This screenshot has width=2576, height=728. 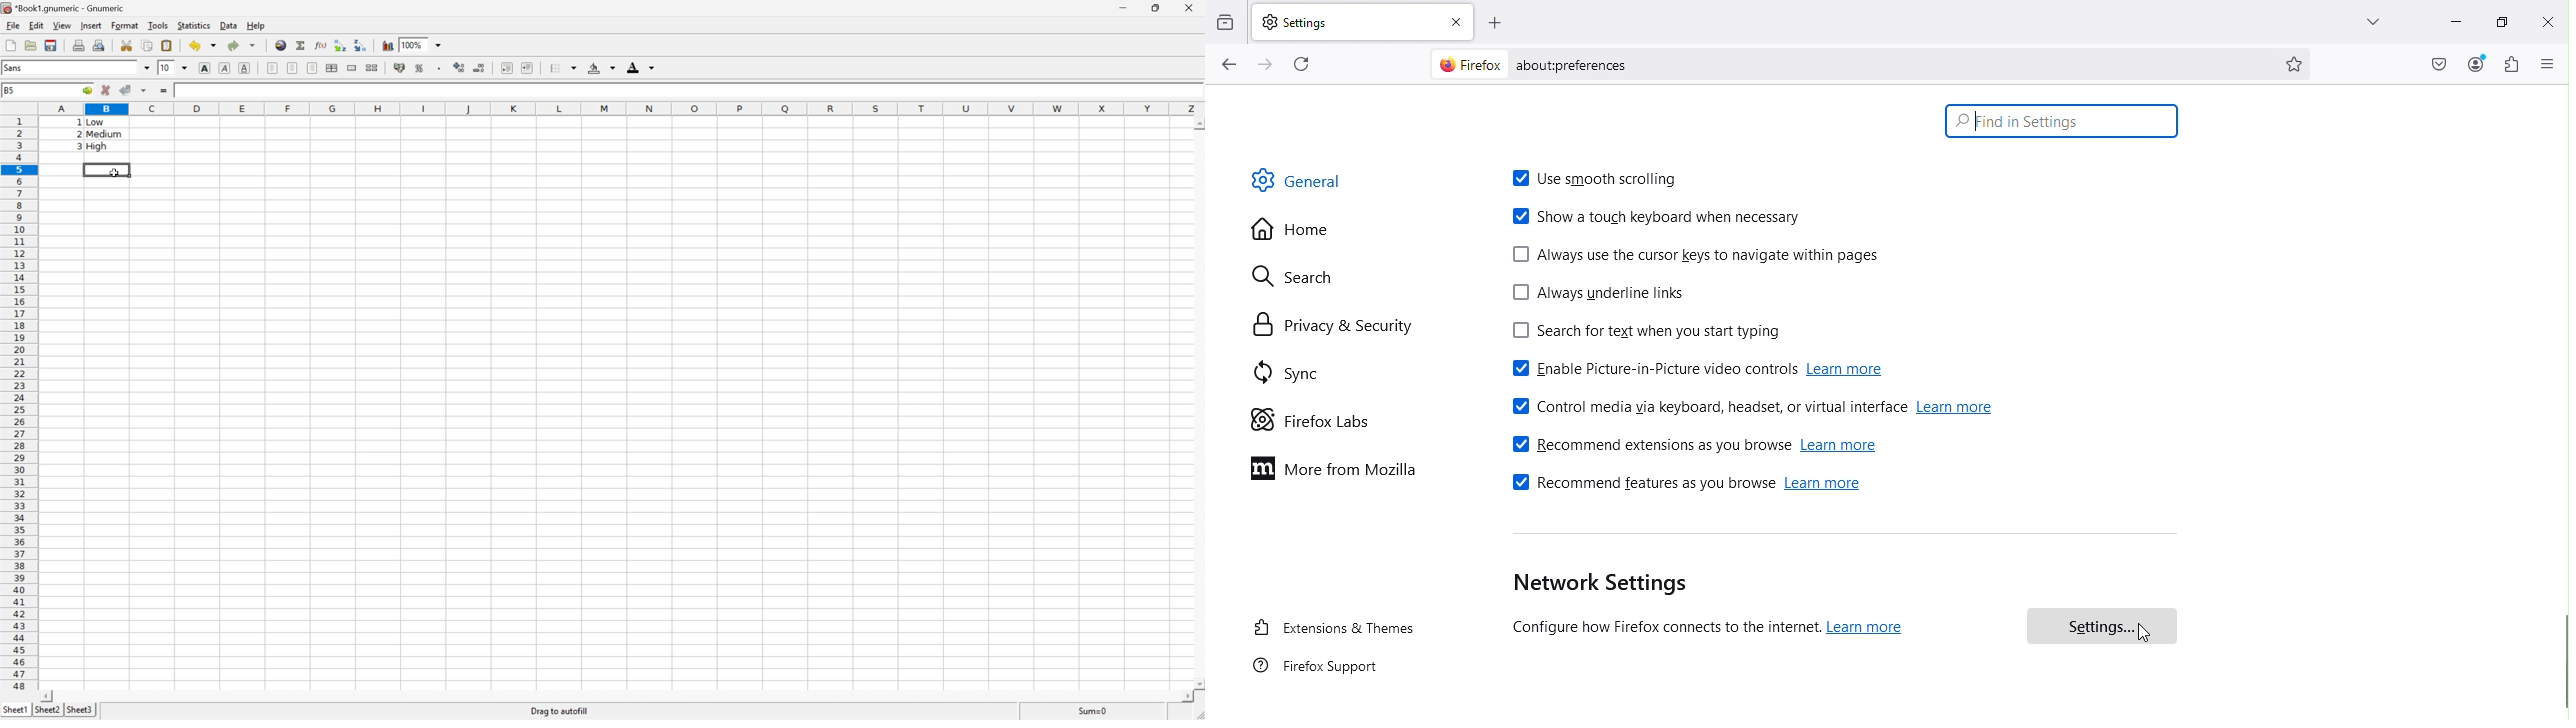 What do you see at coordinates (2440, 64) in the screenshot?
I see `Save to pocket` at bounding box center [2440, 64].